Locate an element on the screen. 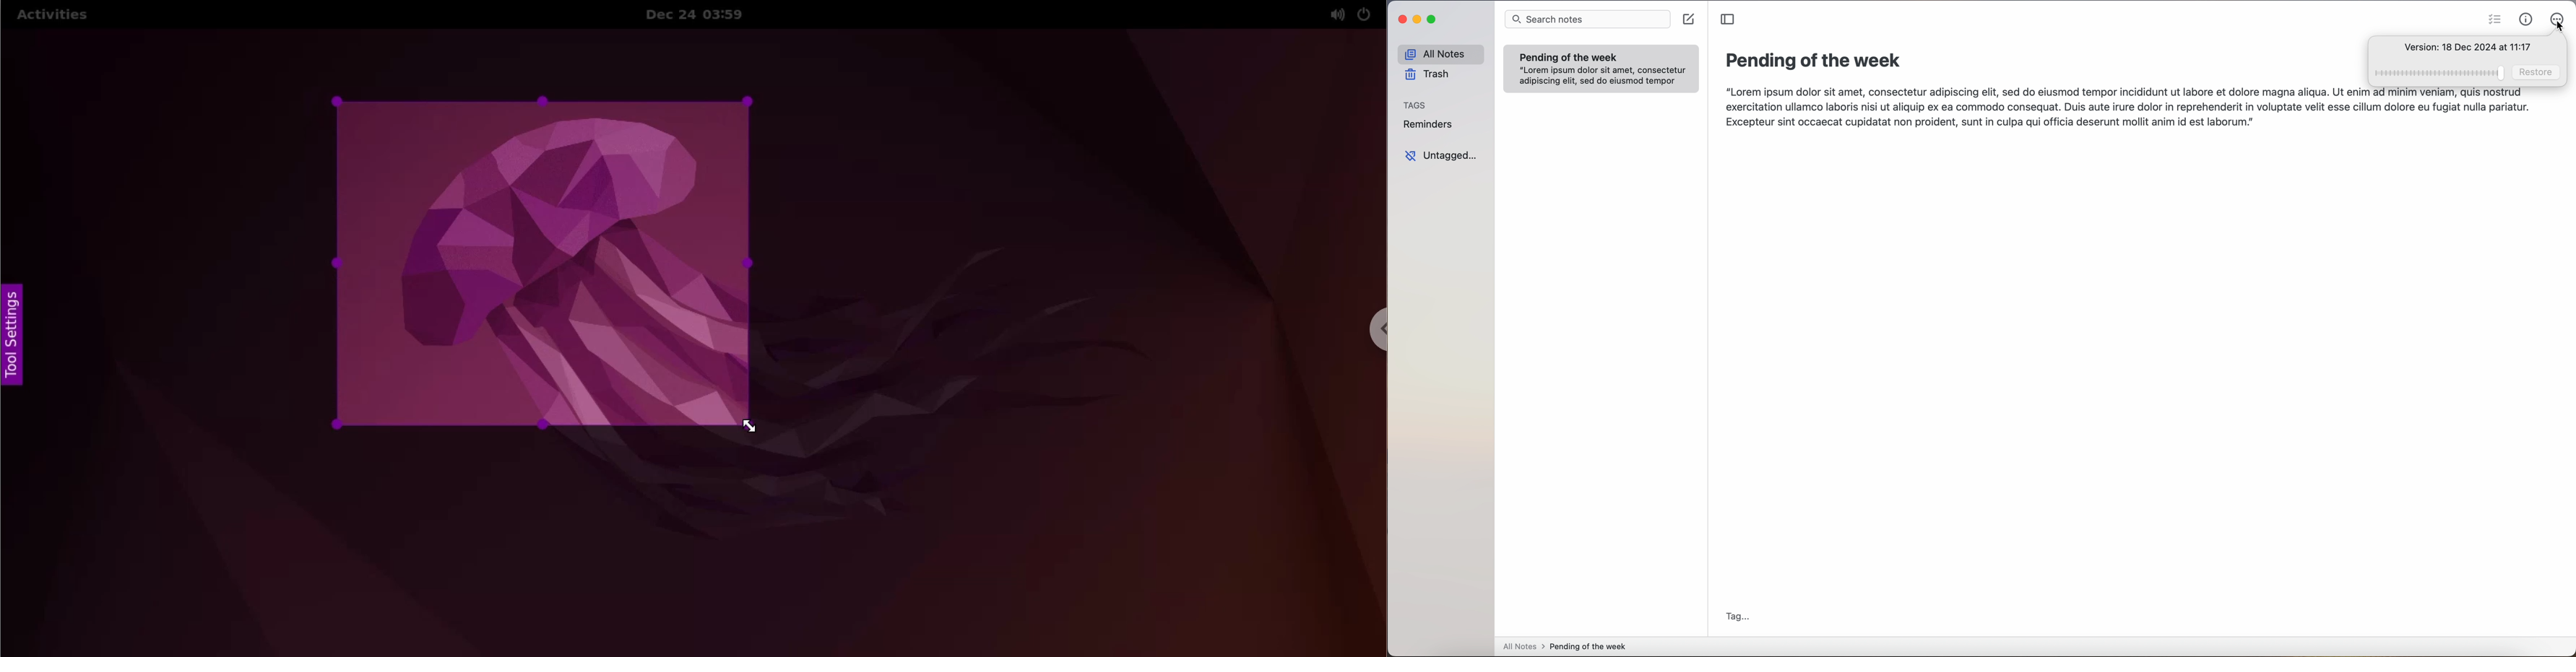  check list is located at coordinates (2494, 20).